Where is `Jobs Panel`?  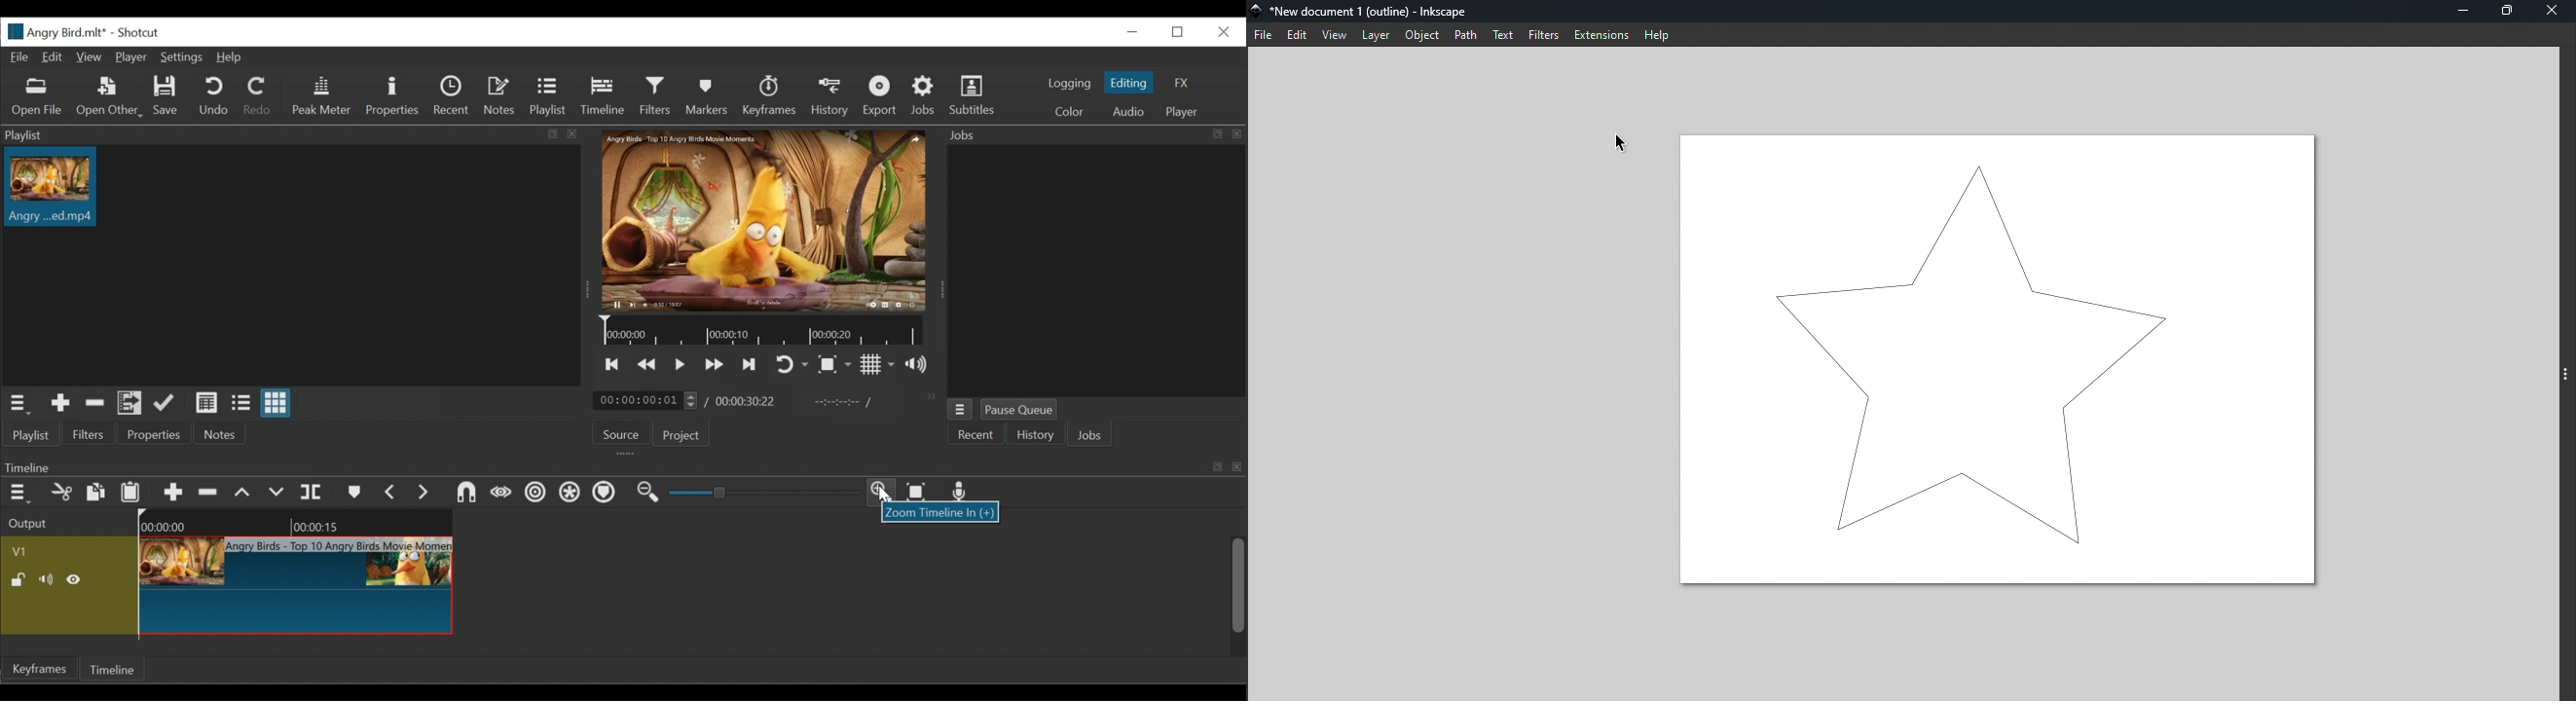 Jobs Panel is located at coordinates (1094, 134).